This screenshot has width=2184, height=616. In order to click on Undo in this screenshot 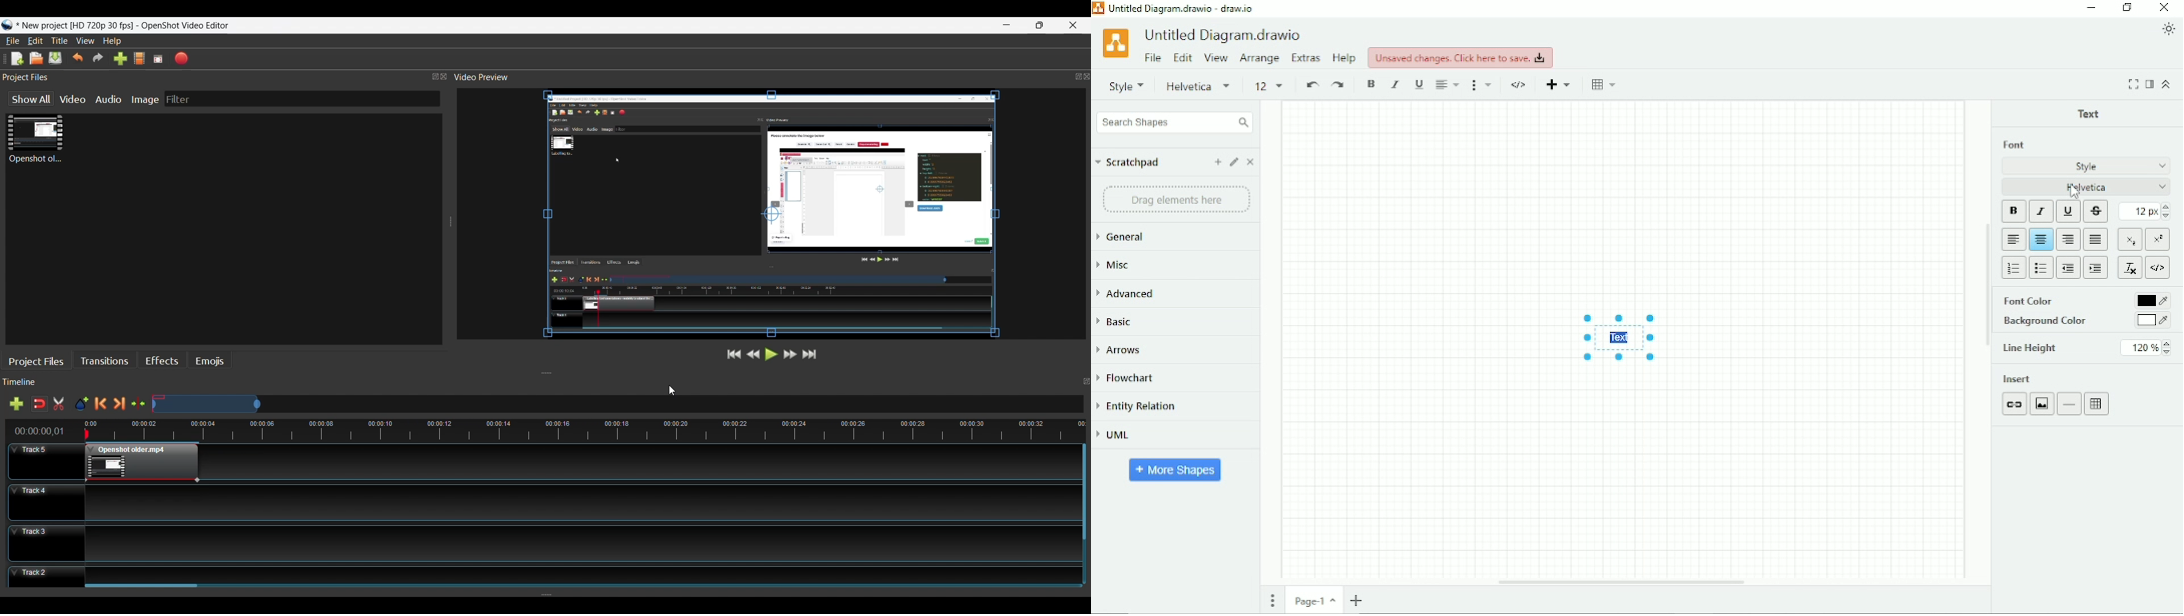, I will do `click(1311, 85)`.